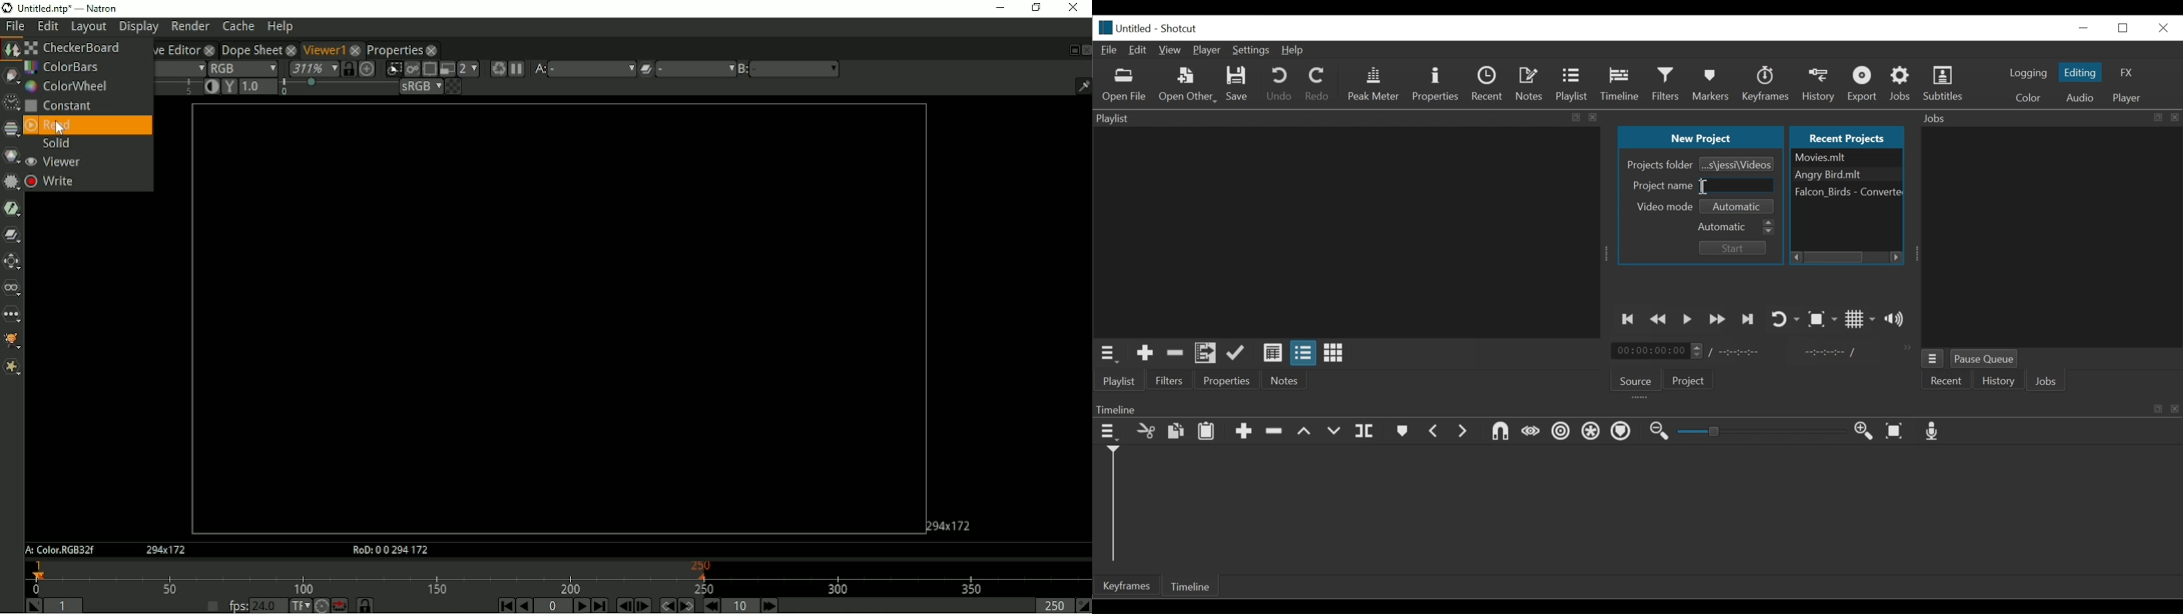  Describe the element at coordinates (738, 605) in the screenshot. I see `Frame Increment` at that location.